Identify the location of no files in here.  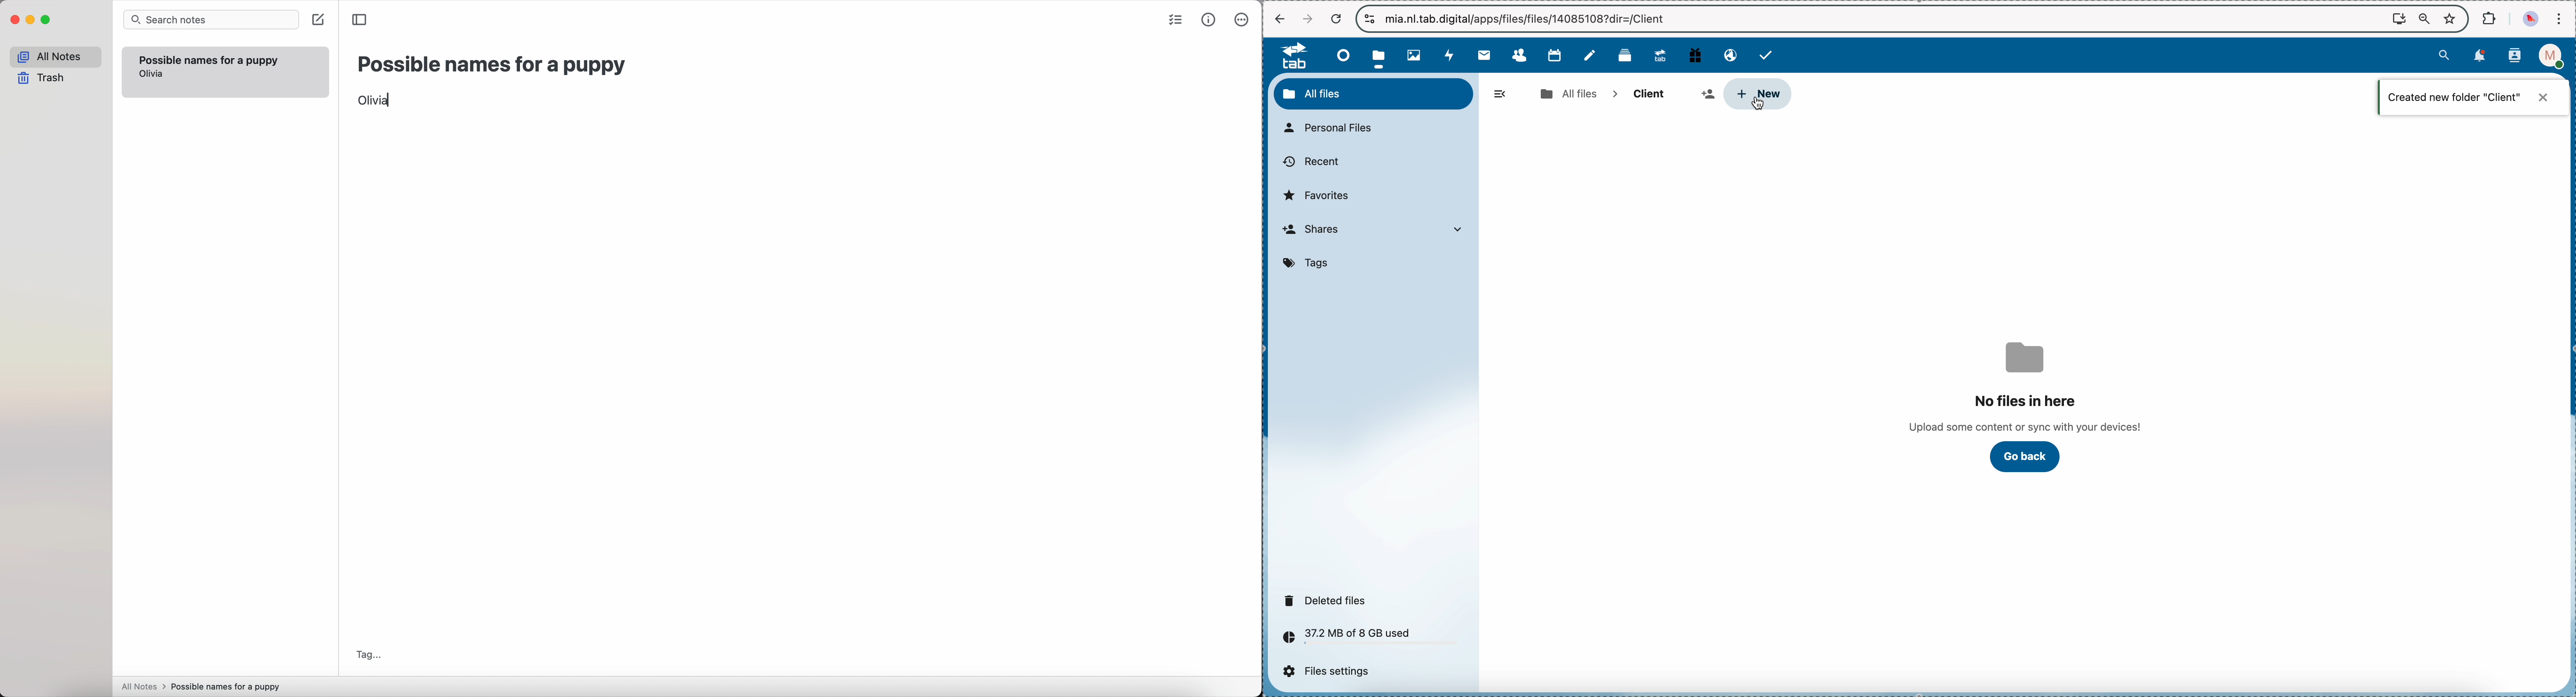
(2027, 387).